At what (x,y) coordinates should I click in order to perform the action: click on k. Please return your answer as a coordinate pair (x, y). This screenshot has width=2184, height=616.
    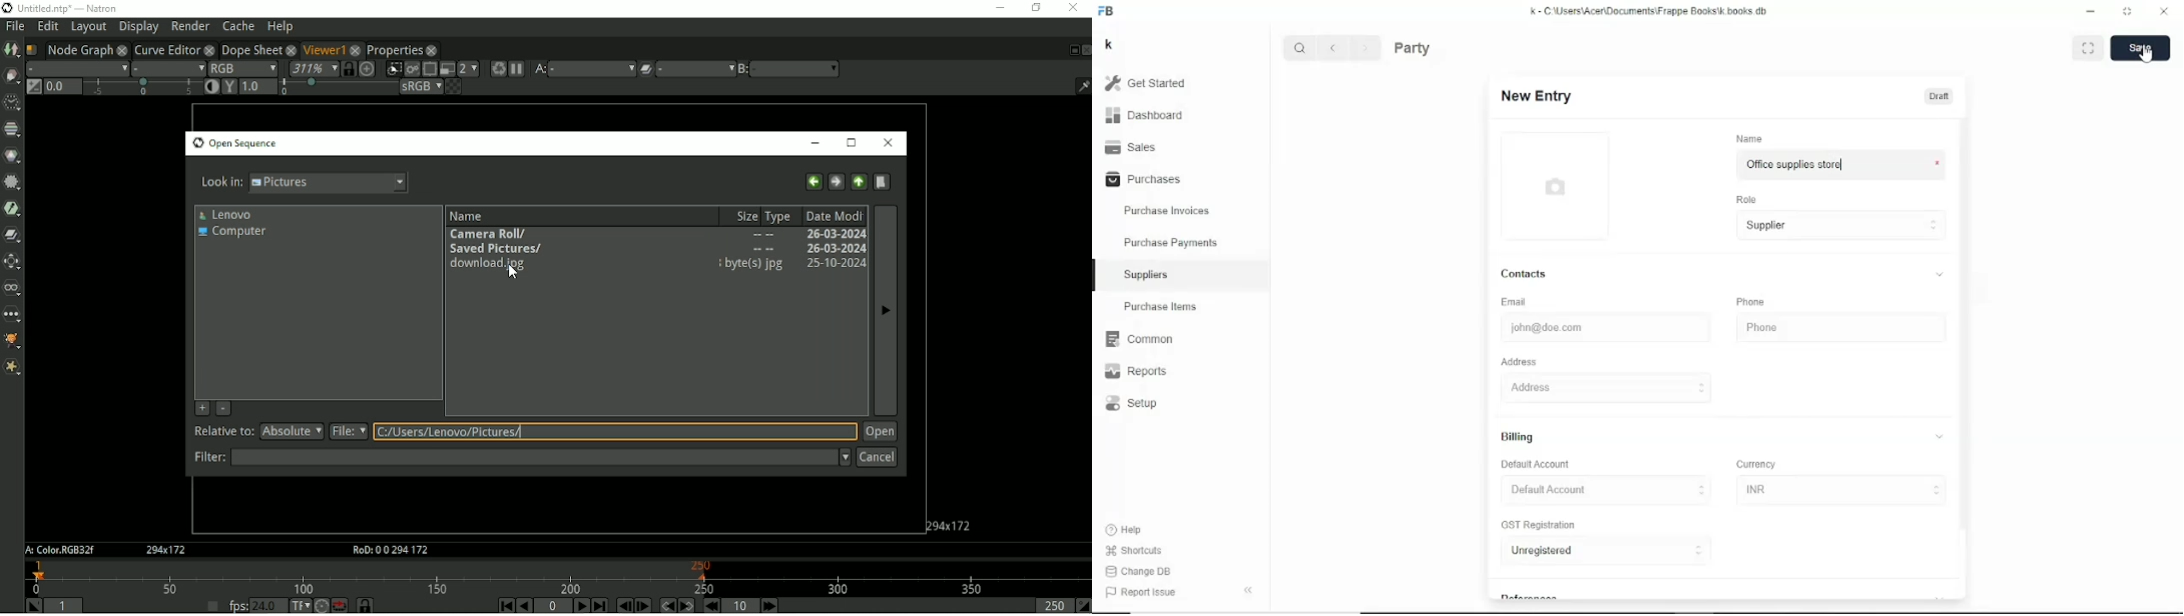
    Looking at the image, I should click on (1108, 44).